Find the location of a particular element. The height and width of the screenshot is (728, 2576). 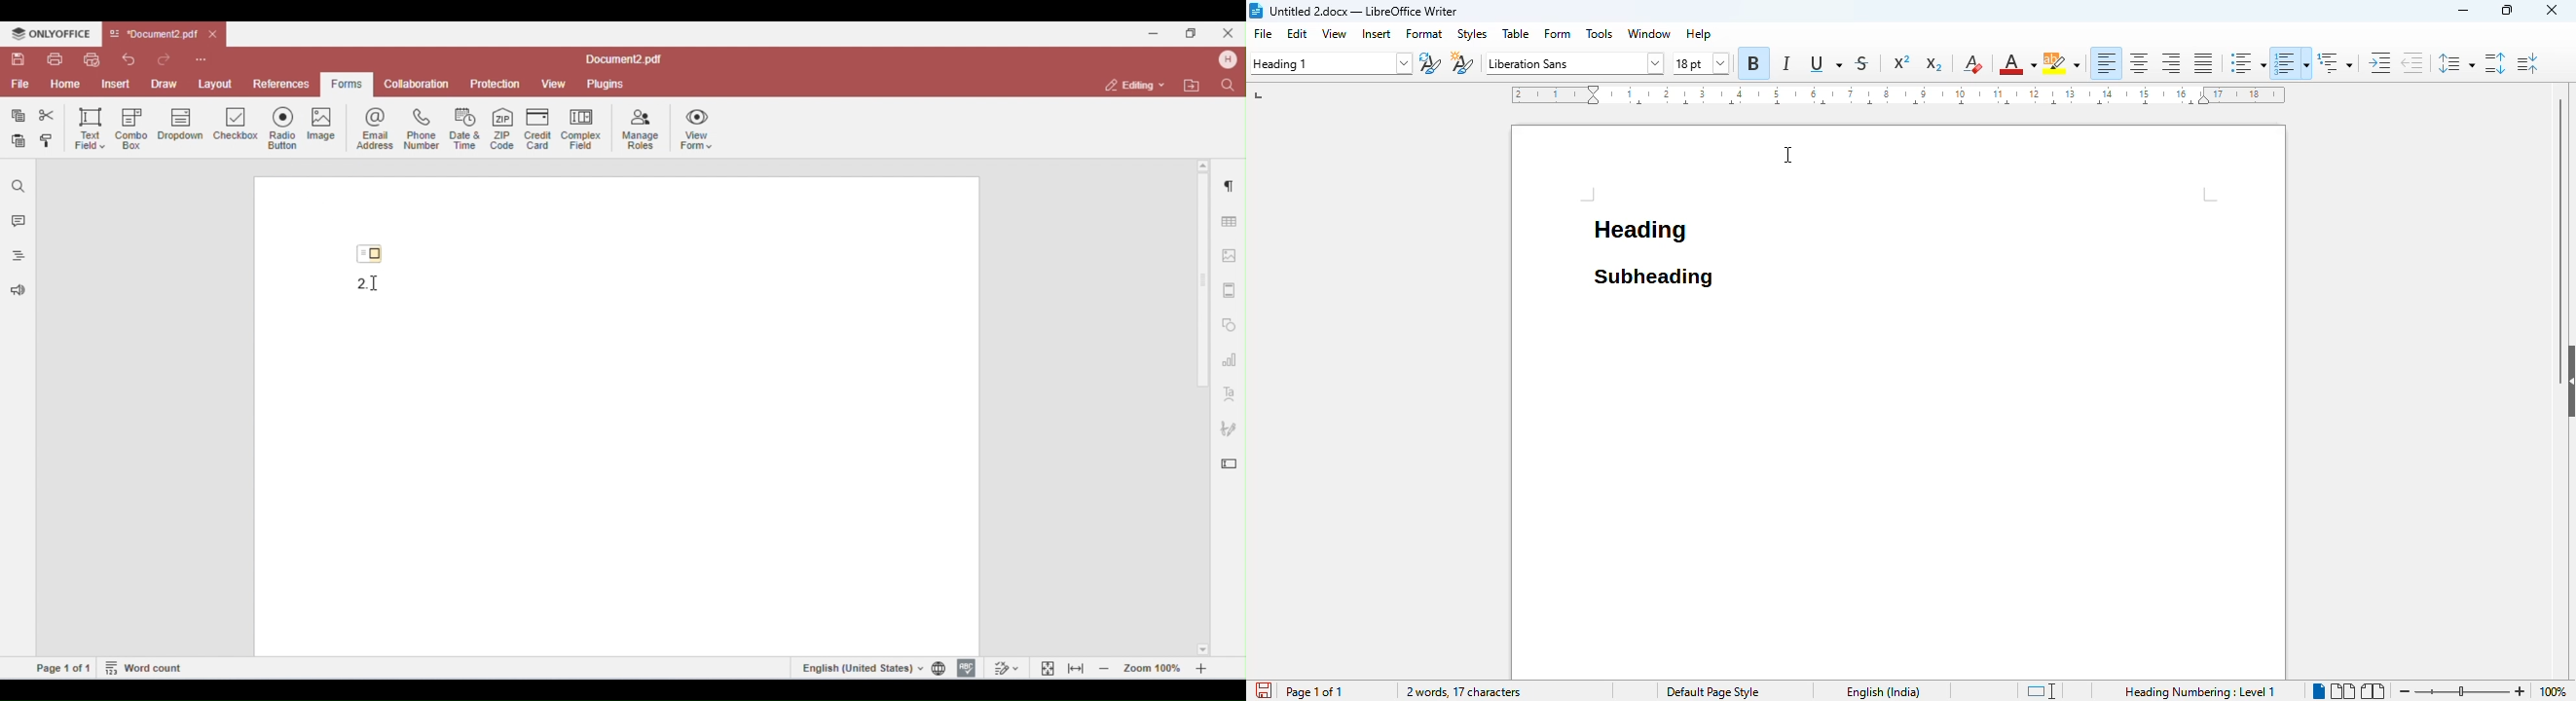

Document is located at coordinates (1652, 170).